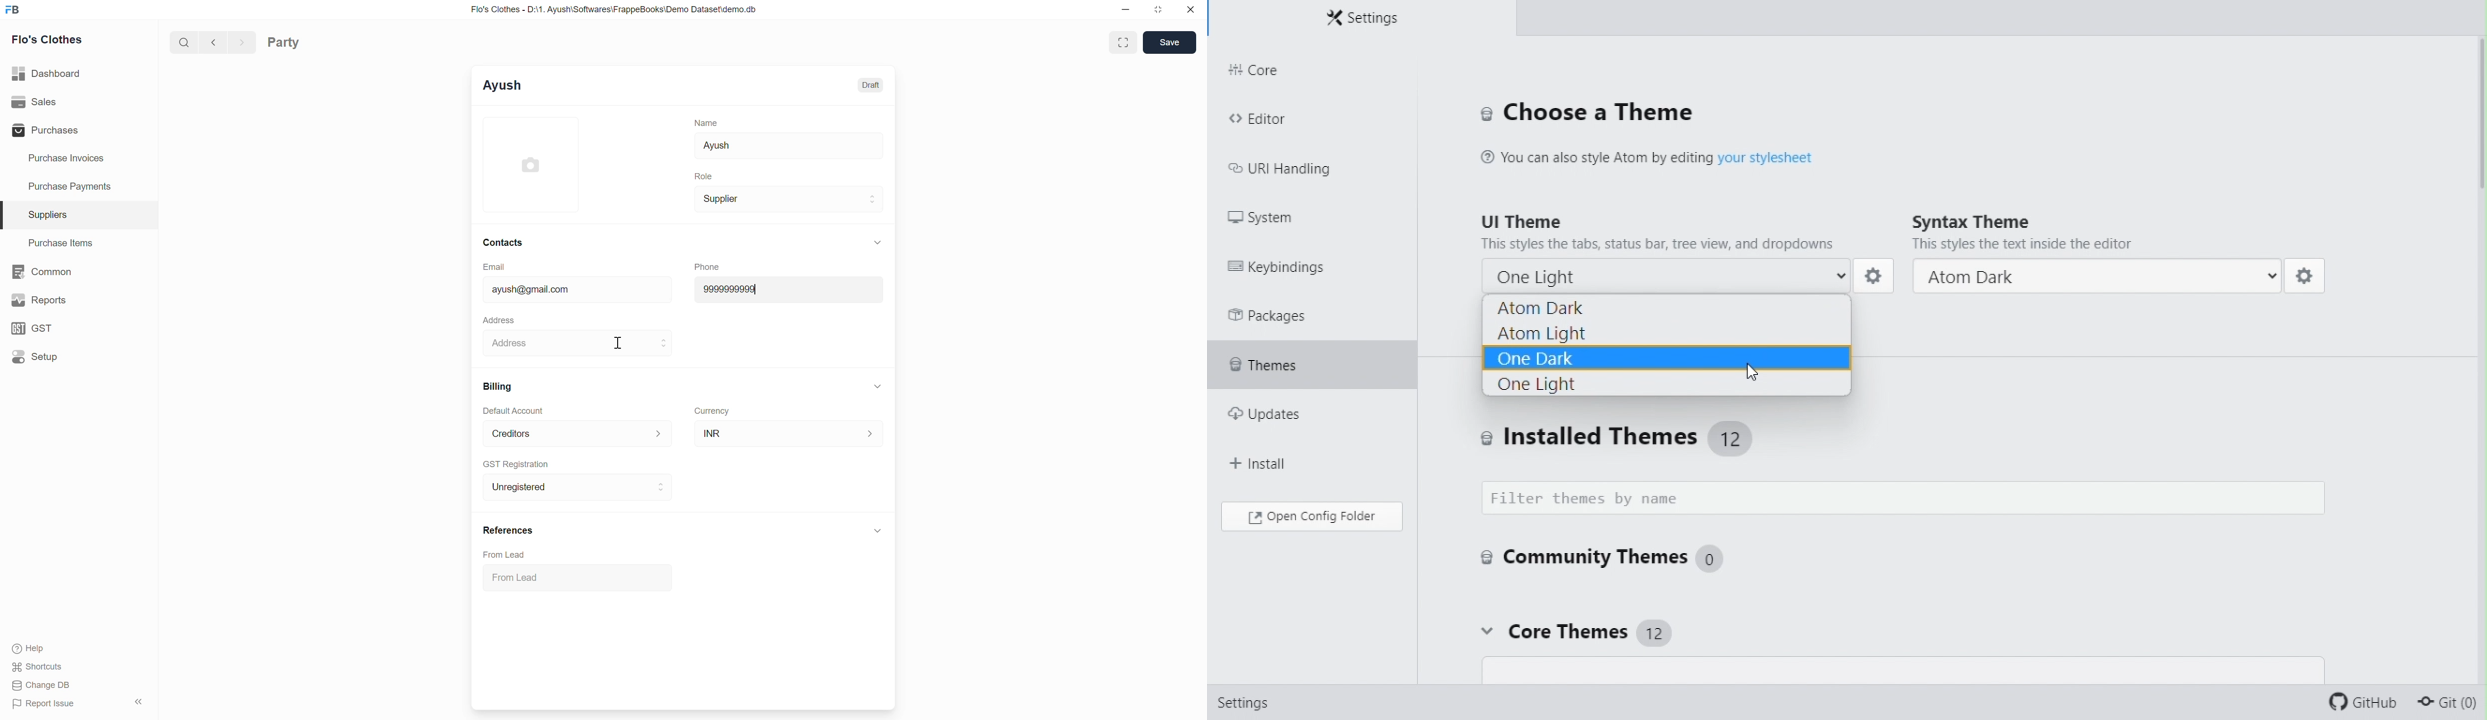 The width and height of the screenshot is (2492, 728). Describe the element at coordinates (1589, 114) in the screenshot. I see `Choose a theme` at that location.